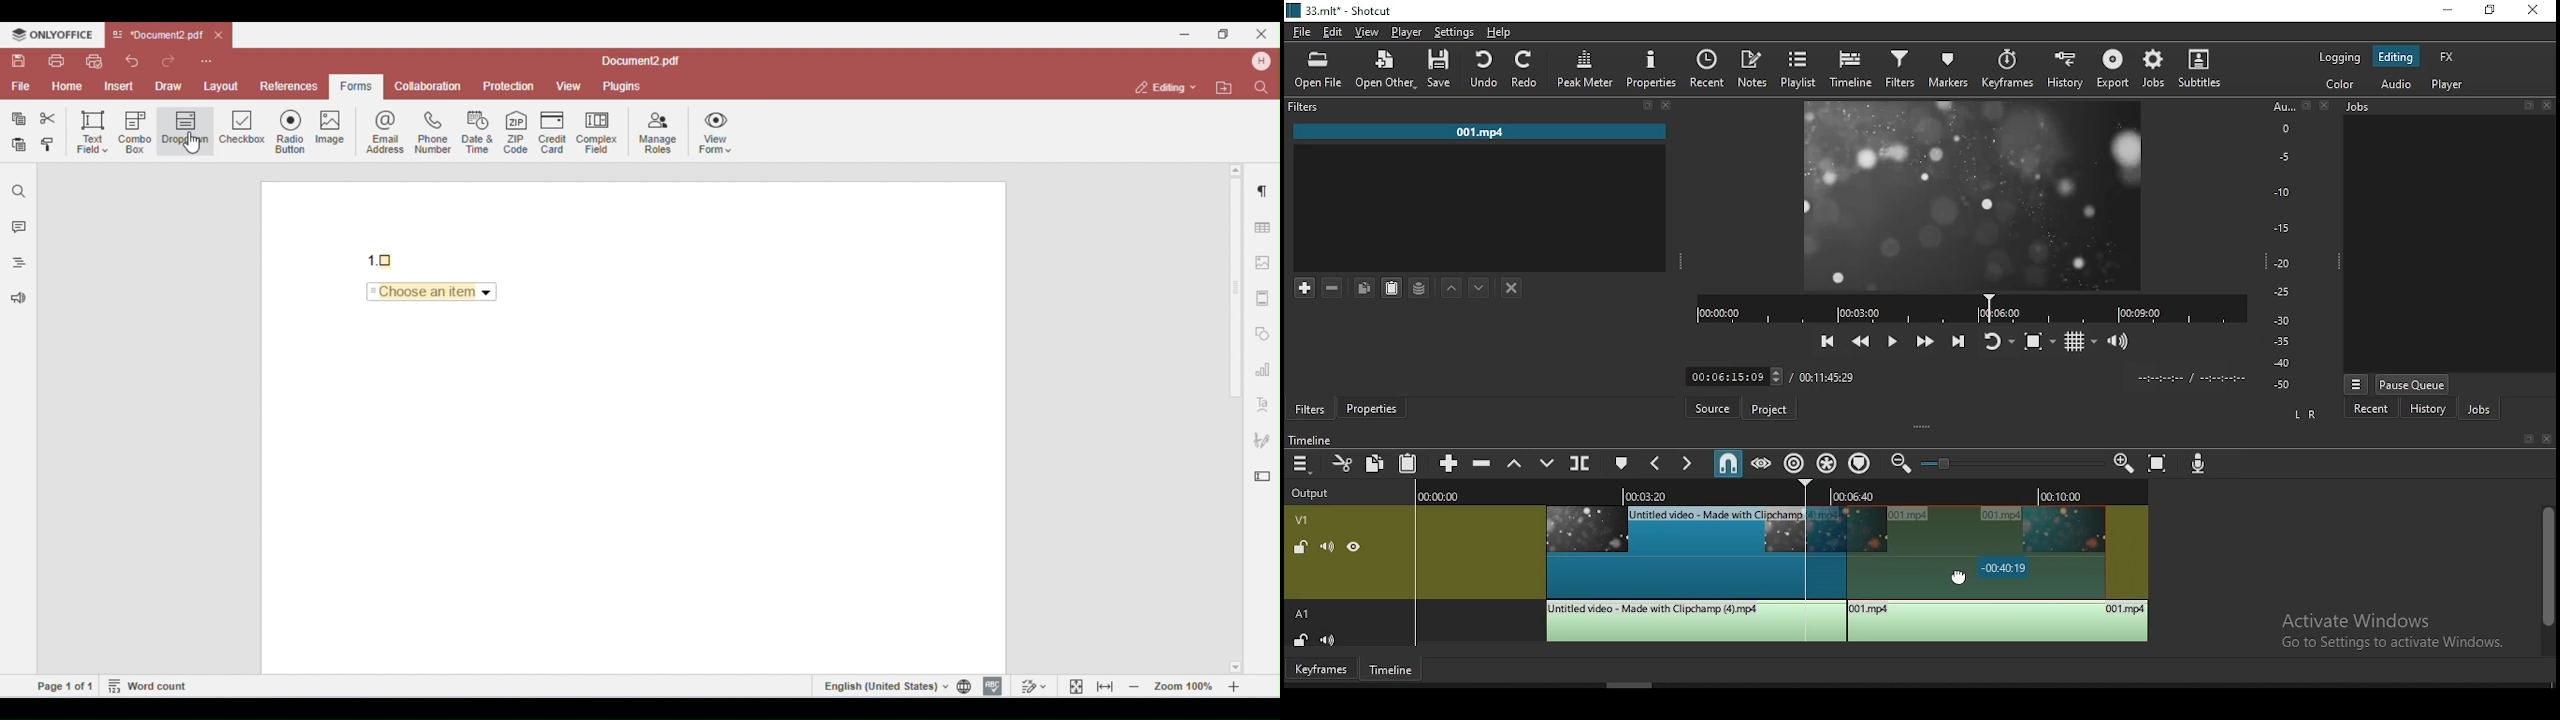 The image size is (2576, 728). I want to click on source, so click(1703, 409).